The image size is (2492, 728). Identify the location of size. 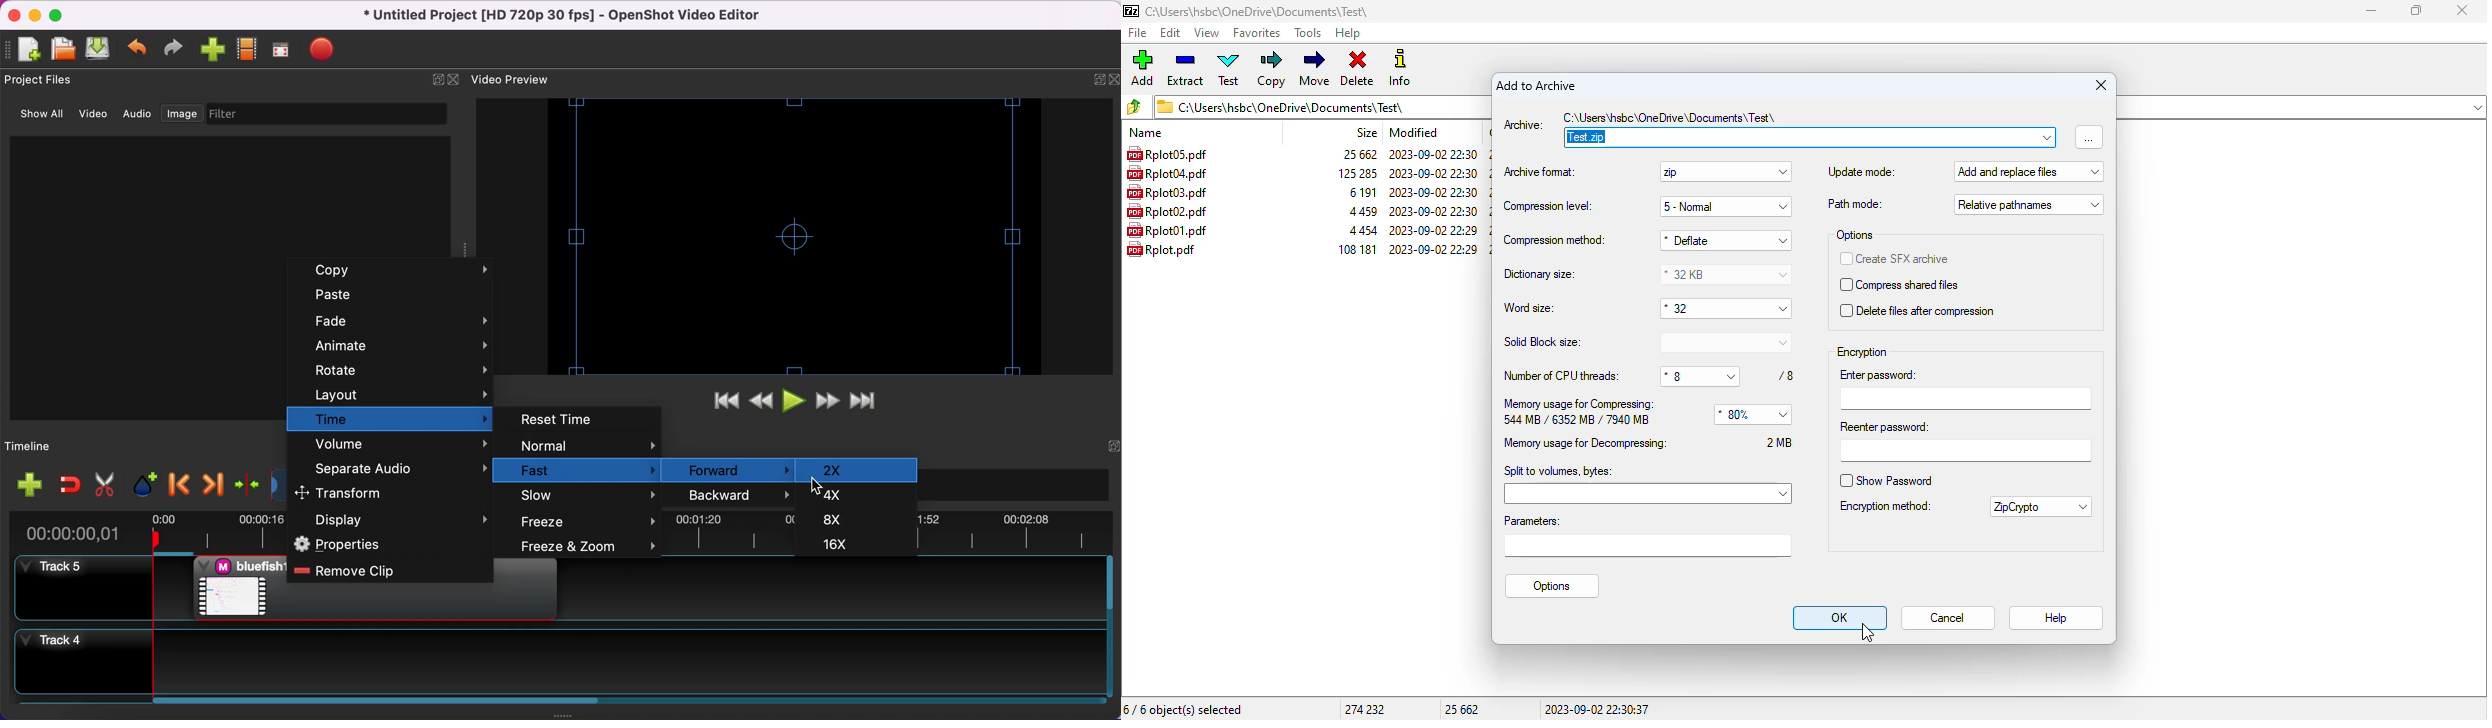
(1367, 132).